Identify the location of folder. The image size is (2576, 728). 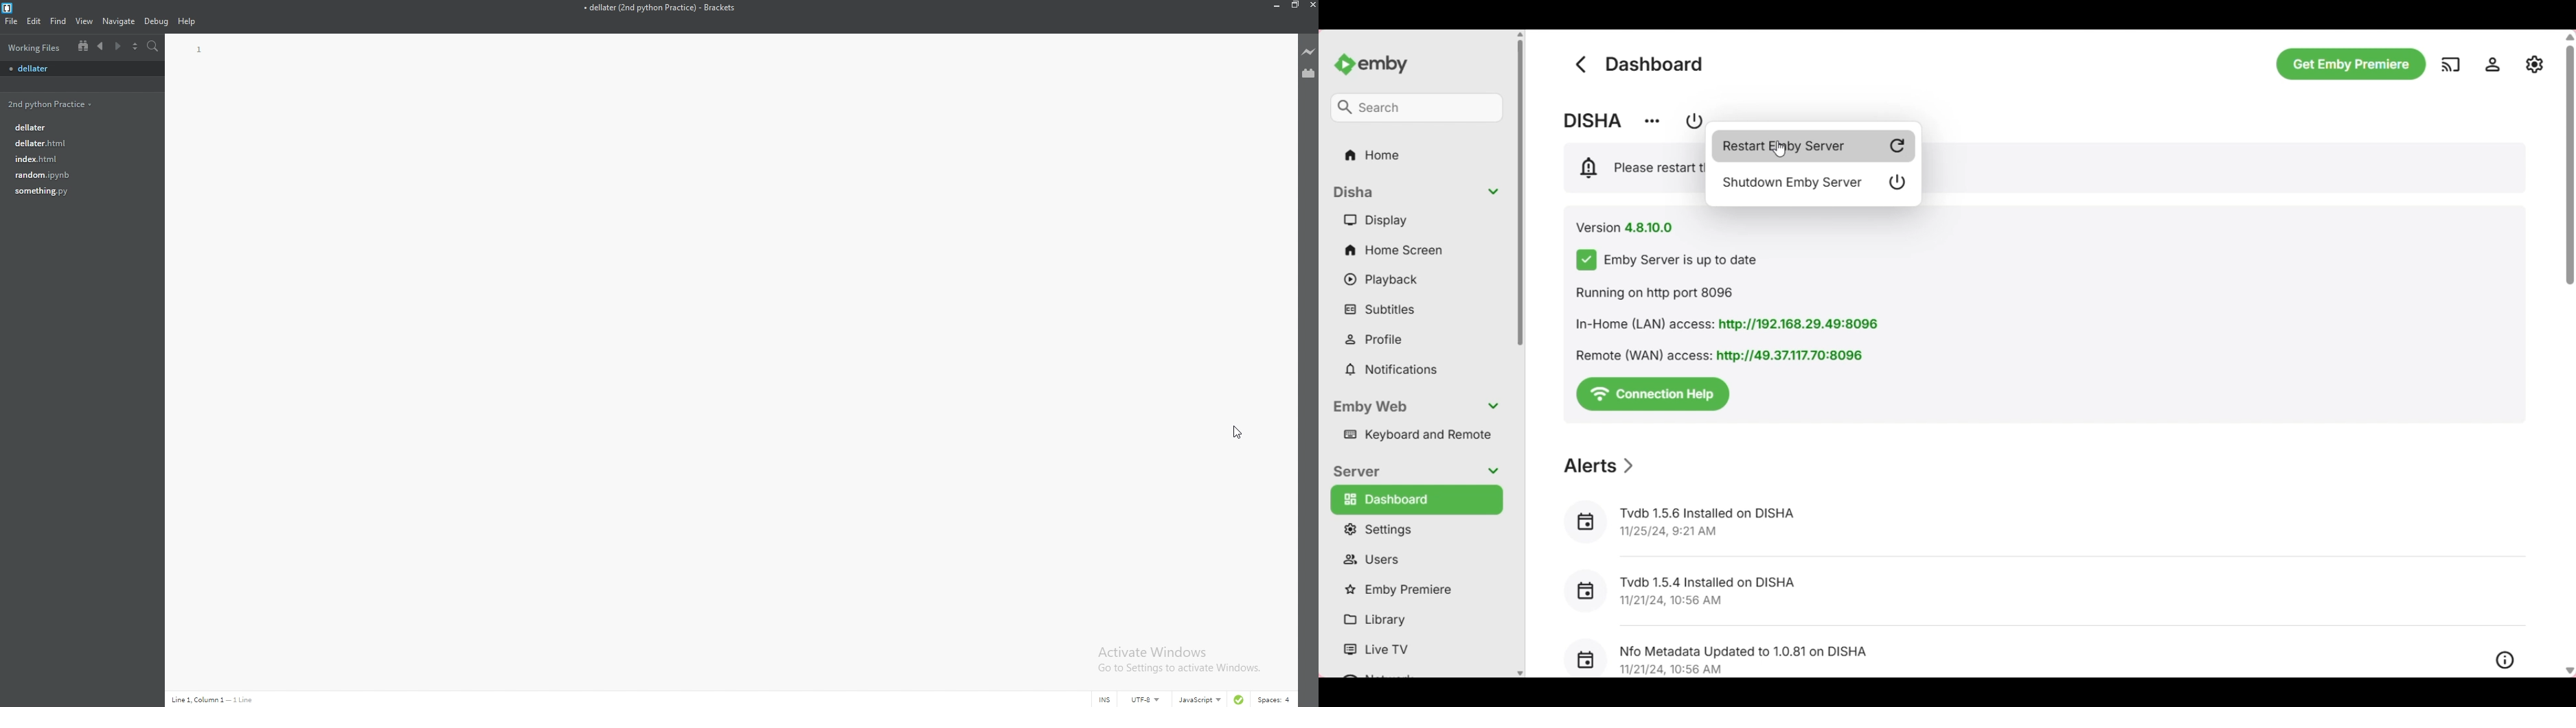
(49, 103).